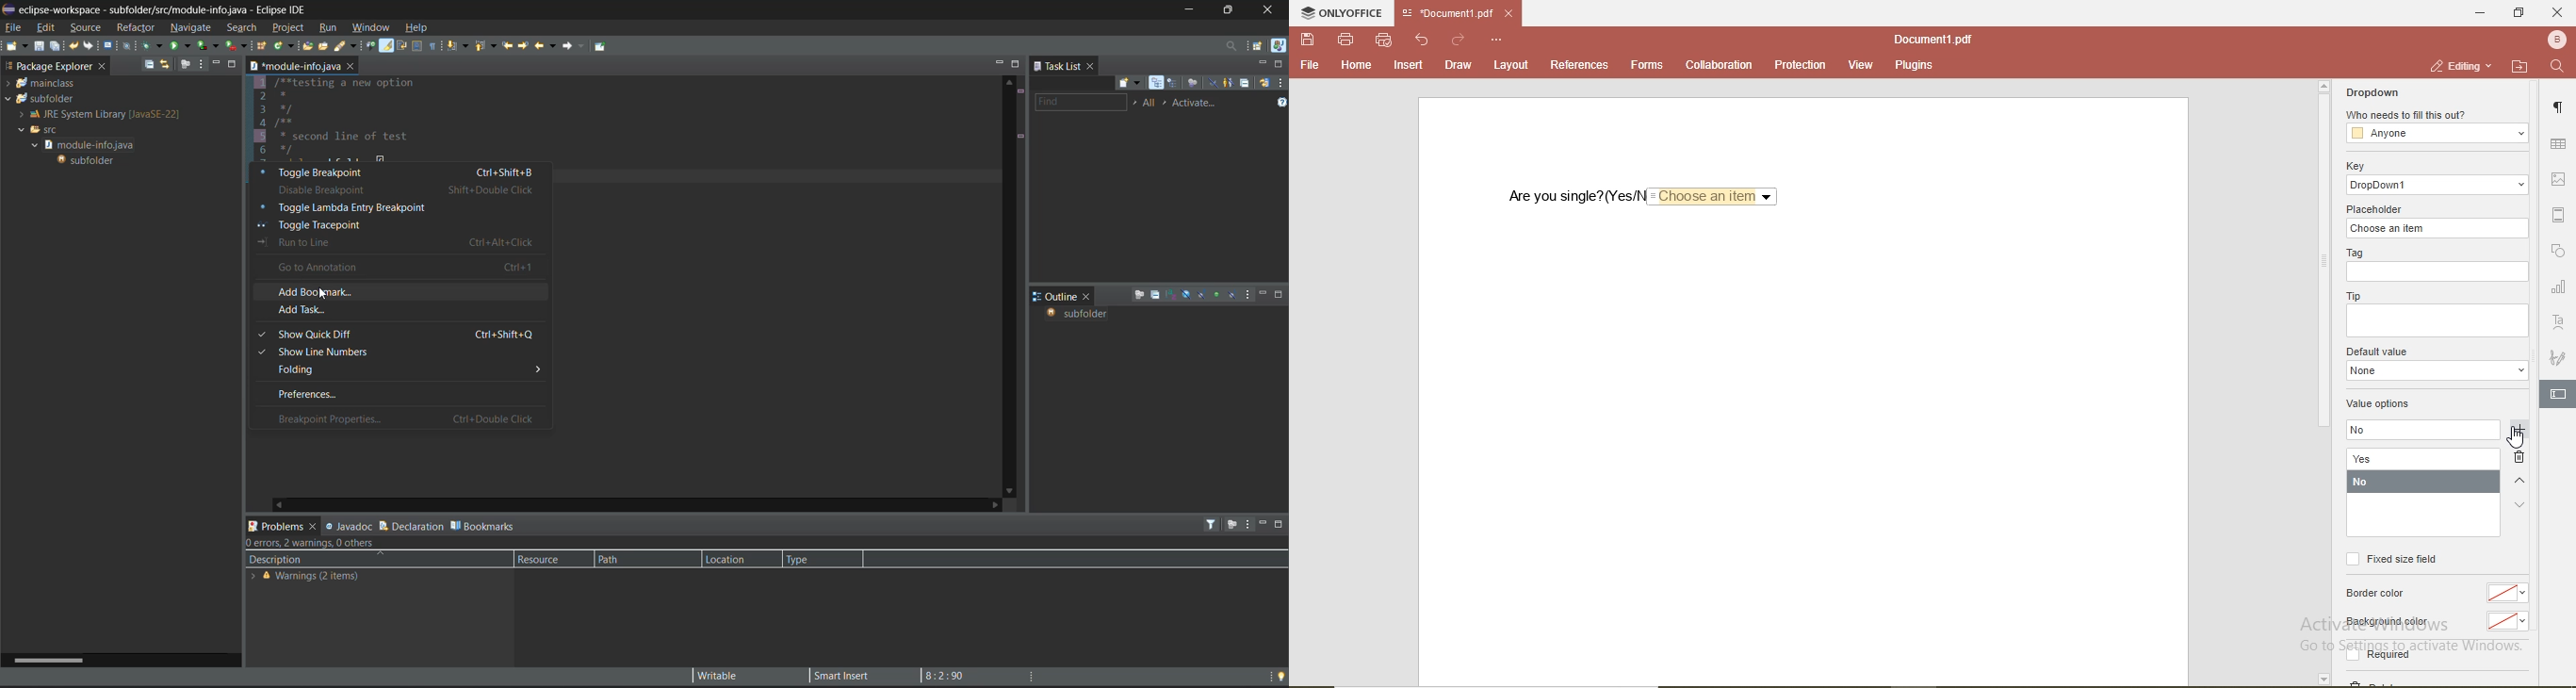  Describe the element at coordinates (233, 63) in the screenshot. I see `maximize` at that location.